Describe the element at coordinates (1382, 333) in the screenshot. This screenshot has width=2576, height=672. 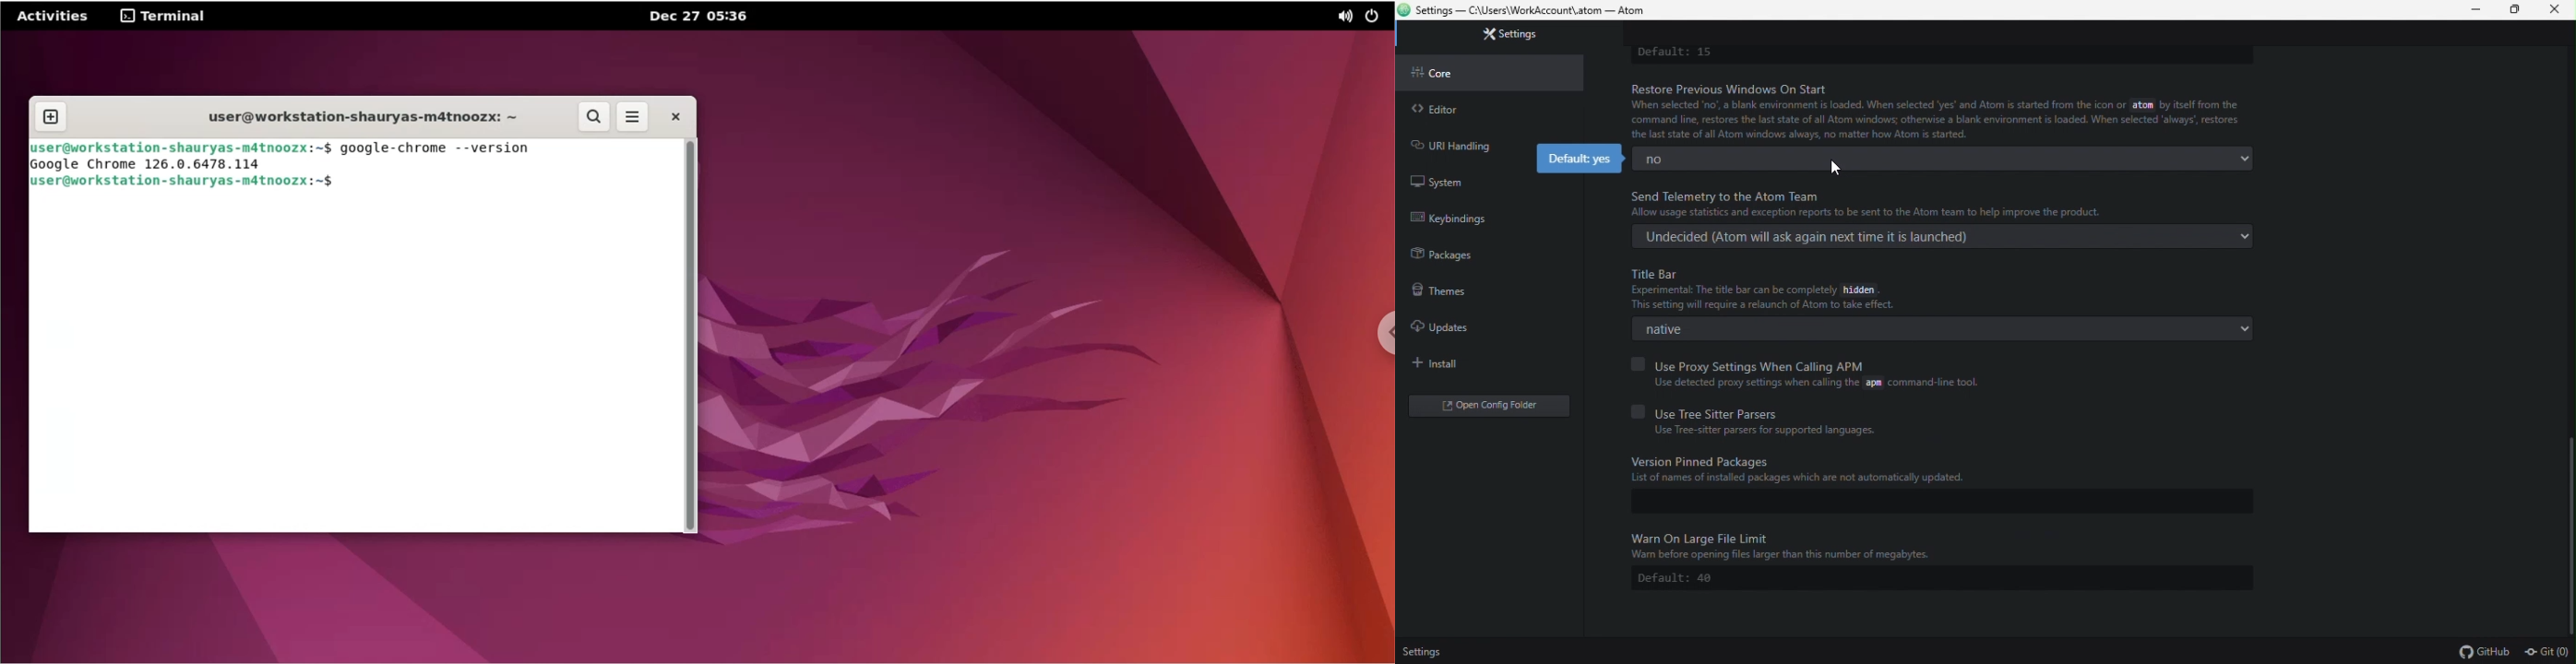
I see `chrome options` at that location.